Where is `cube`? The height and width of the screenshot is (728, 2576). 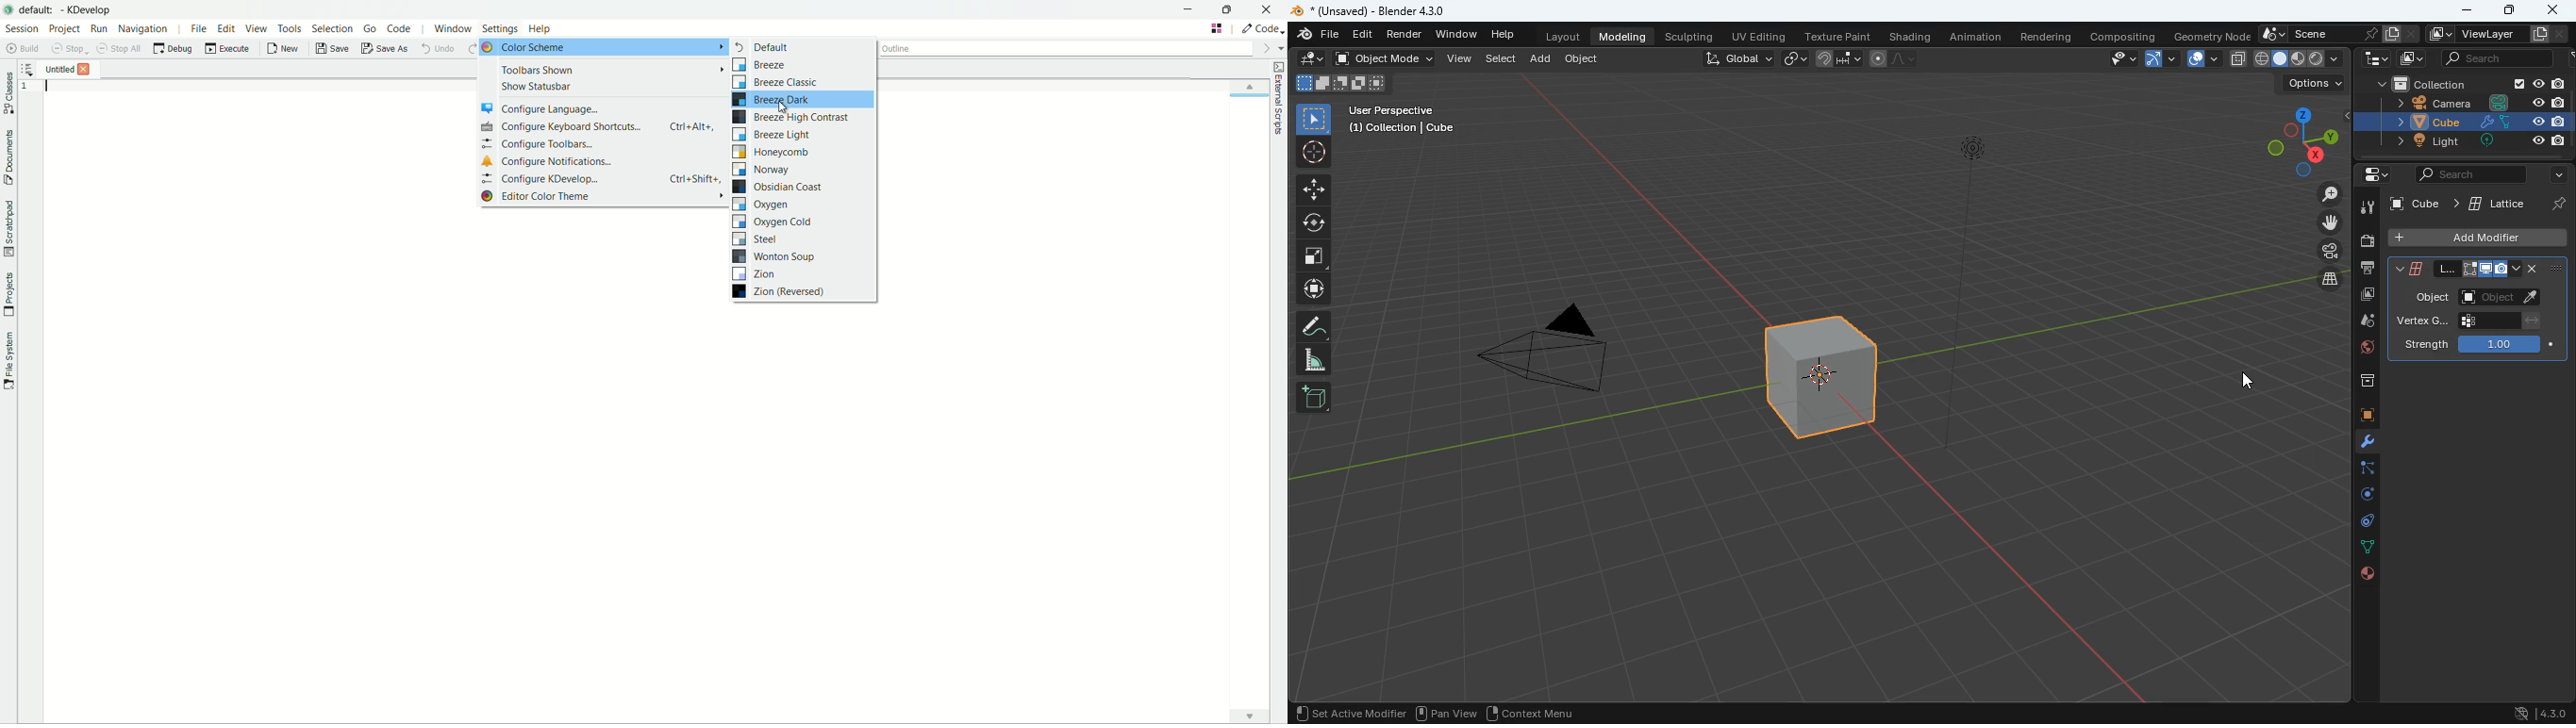 cube is located at coordinates (2475, 123).